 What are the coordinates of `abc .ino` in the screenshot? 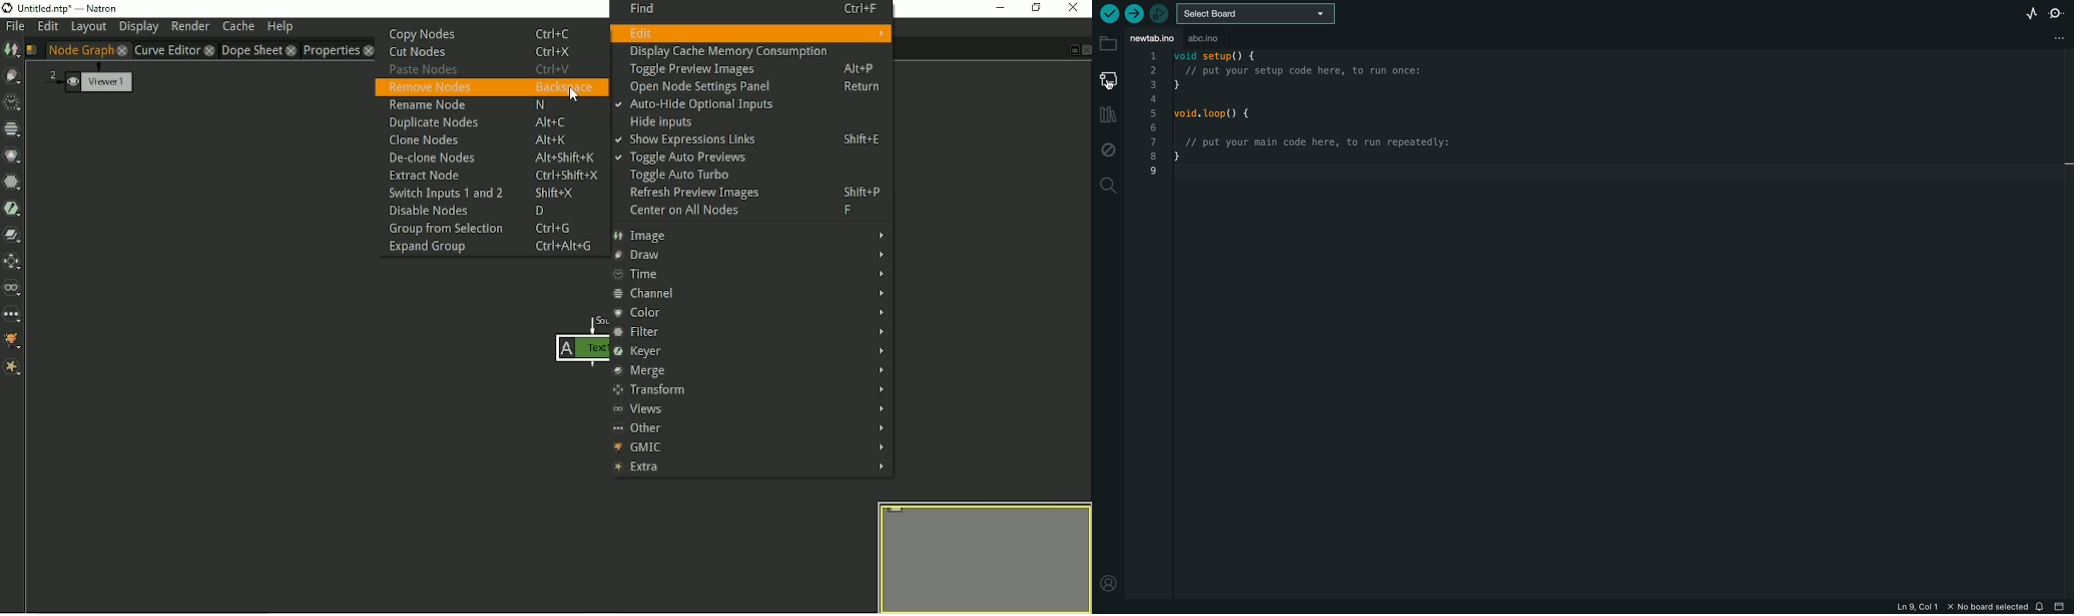 It's located at (1208, 39).